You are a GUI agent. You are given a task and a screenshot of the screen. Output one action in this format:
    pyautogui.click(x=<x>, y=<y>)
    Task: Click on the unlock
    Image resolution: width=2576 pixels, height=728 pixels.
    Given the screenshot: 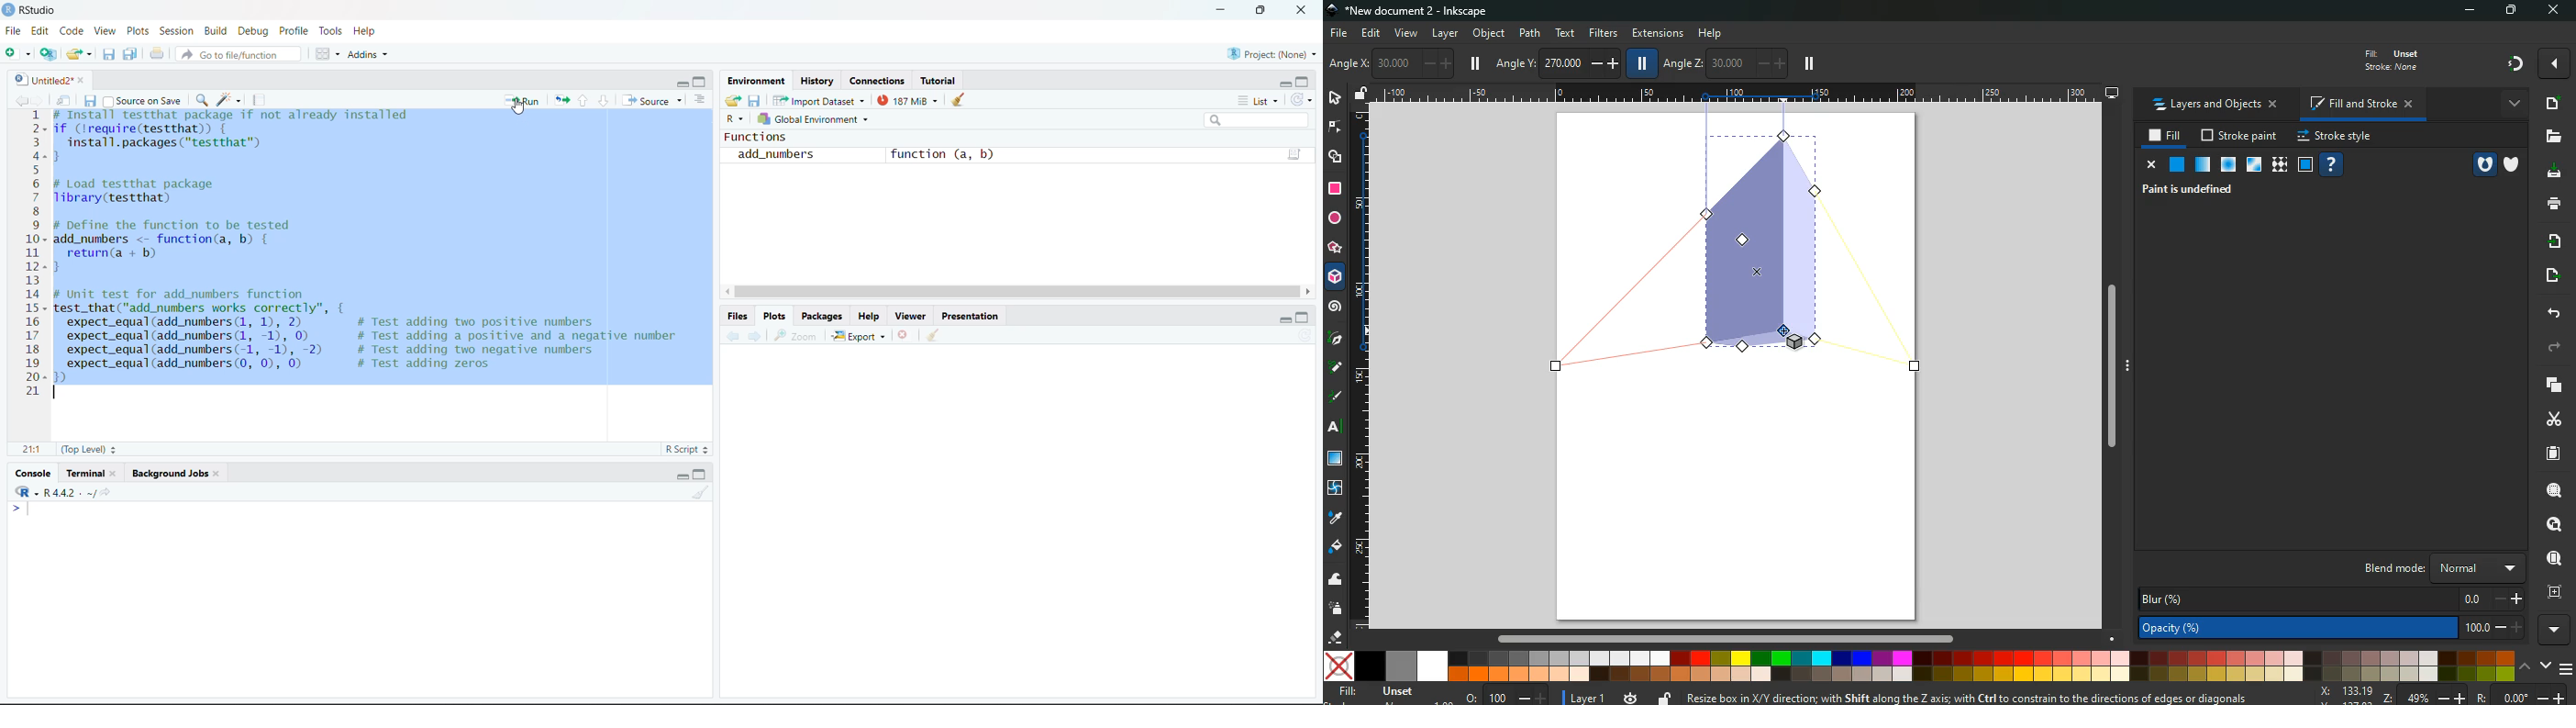 What is the action you would take?
    pyautogui.click(x=1361, y=95)
    